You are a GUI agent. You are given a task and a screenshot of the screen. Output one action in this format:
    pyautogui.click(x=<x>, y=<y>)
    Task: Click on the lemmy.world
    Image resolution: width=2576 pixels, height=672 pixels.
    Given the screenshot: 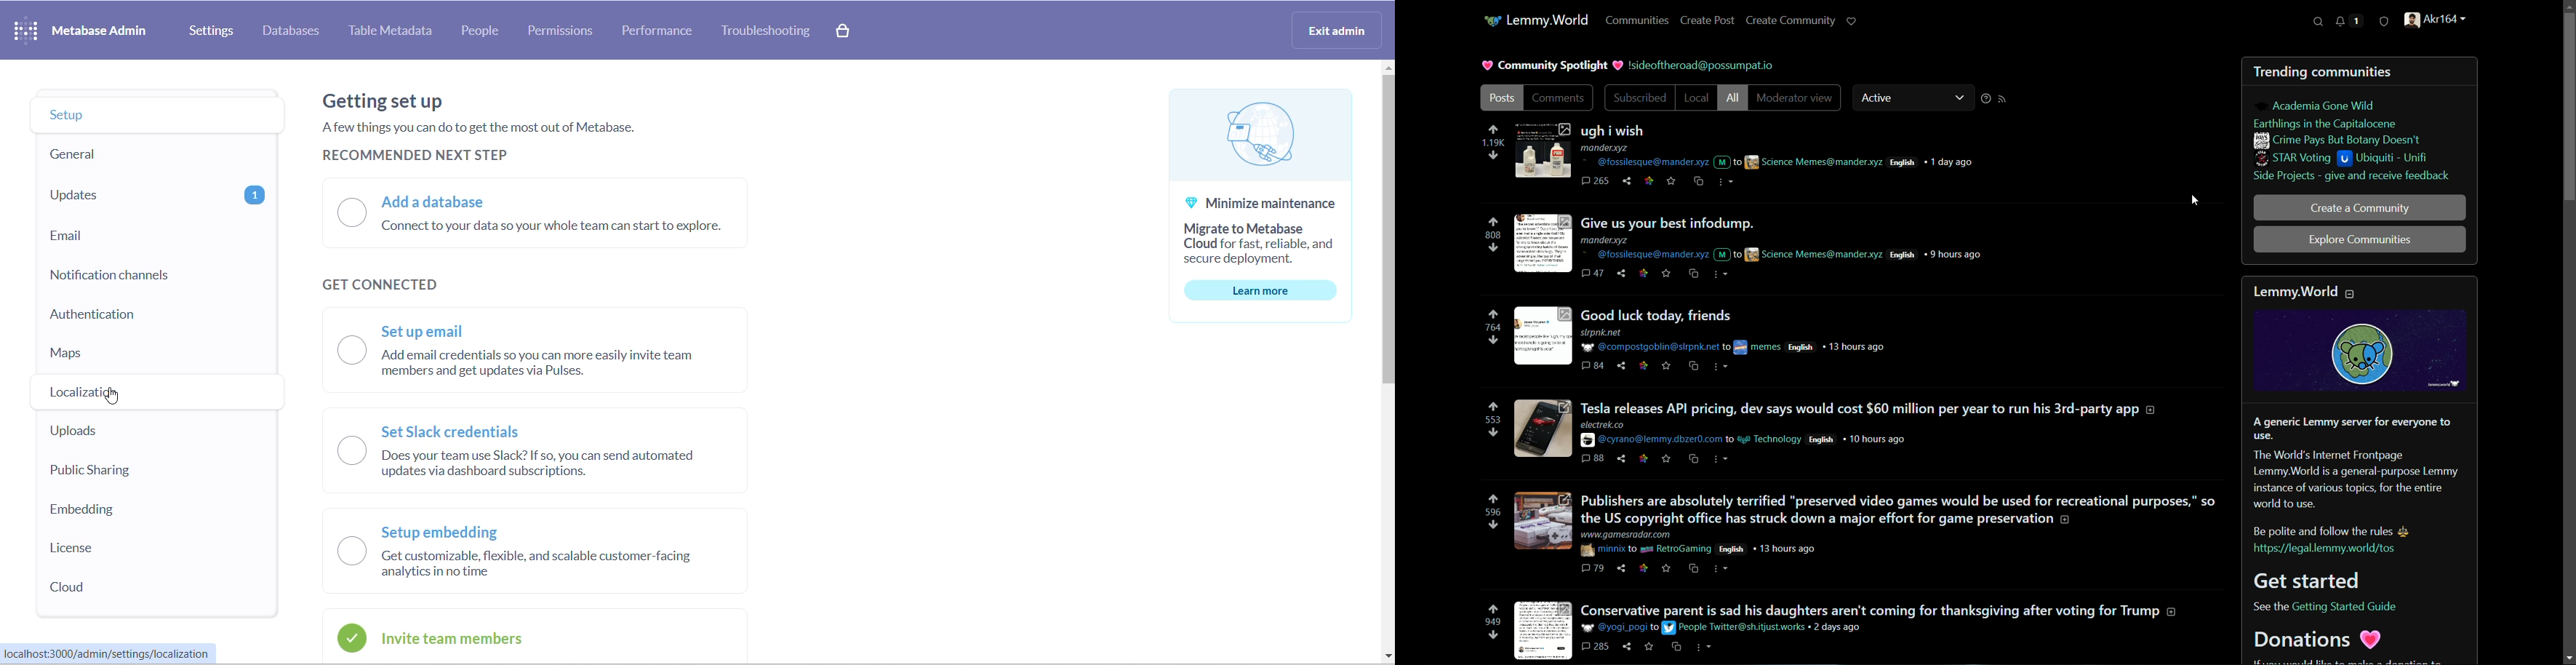 What is the action you would take?
    pyautogui.click(x=1536, y=22)
    